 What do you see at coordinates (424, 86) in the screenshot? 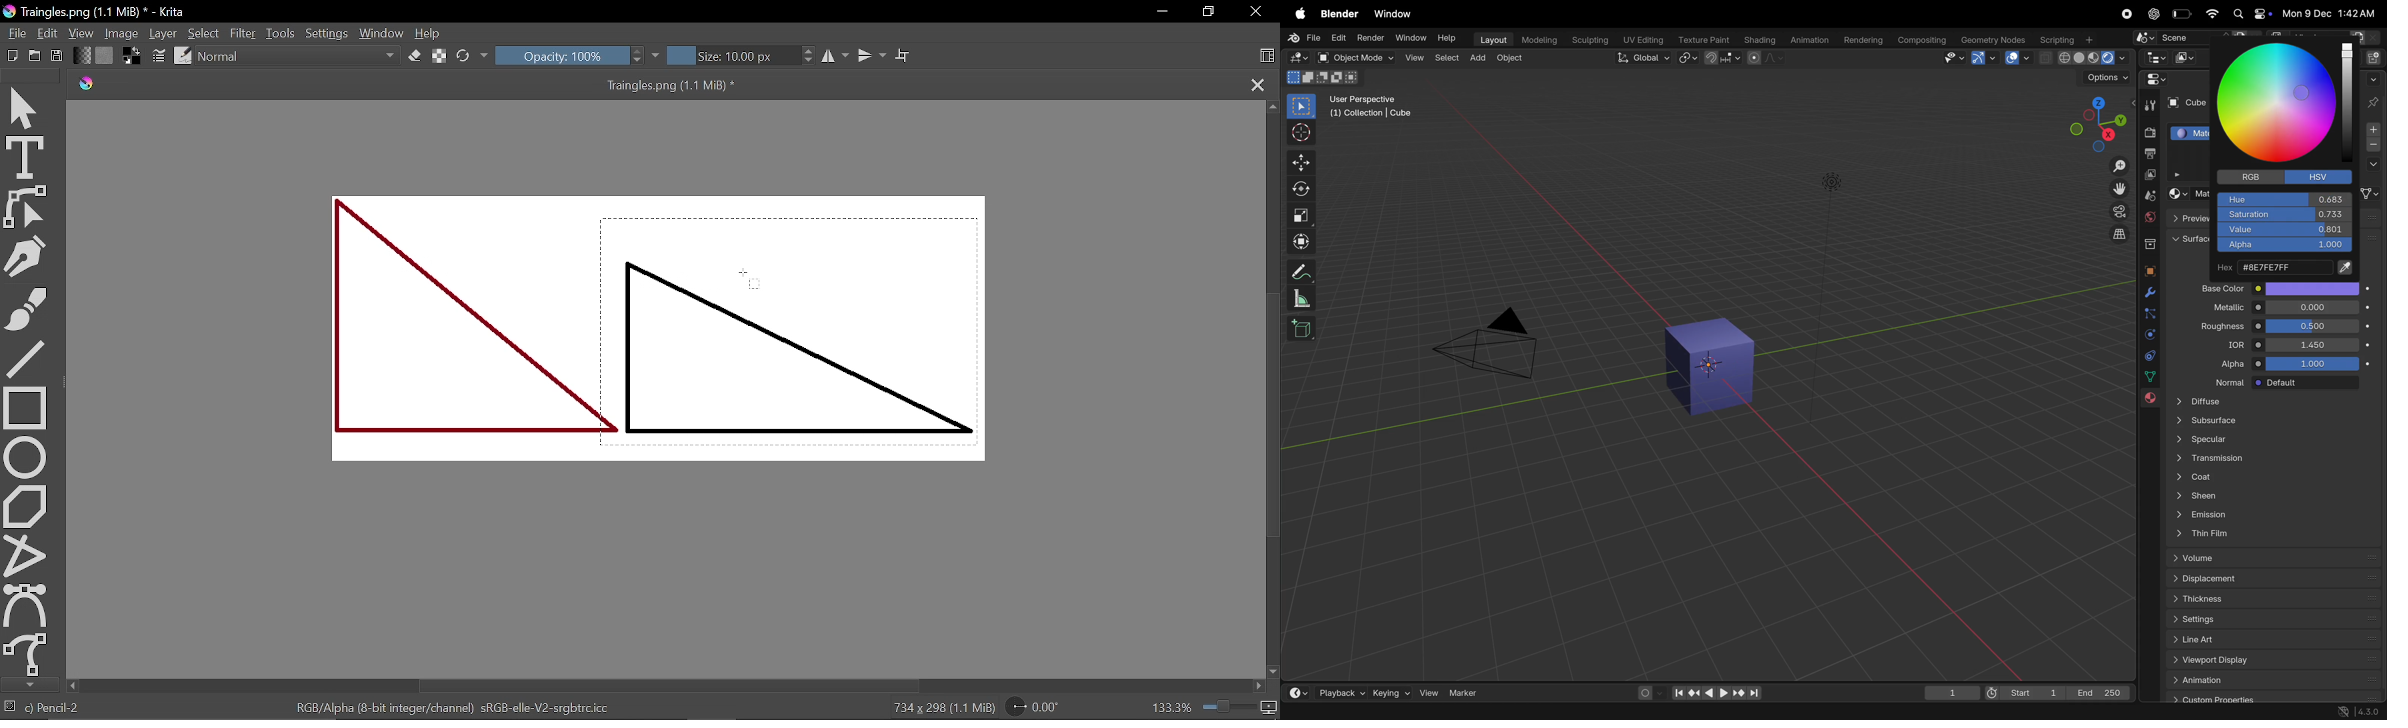
I see `Traingles.png (1.1 MiB) *` at bounding box center [424, 86].